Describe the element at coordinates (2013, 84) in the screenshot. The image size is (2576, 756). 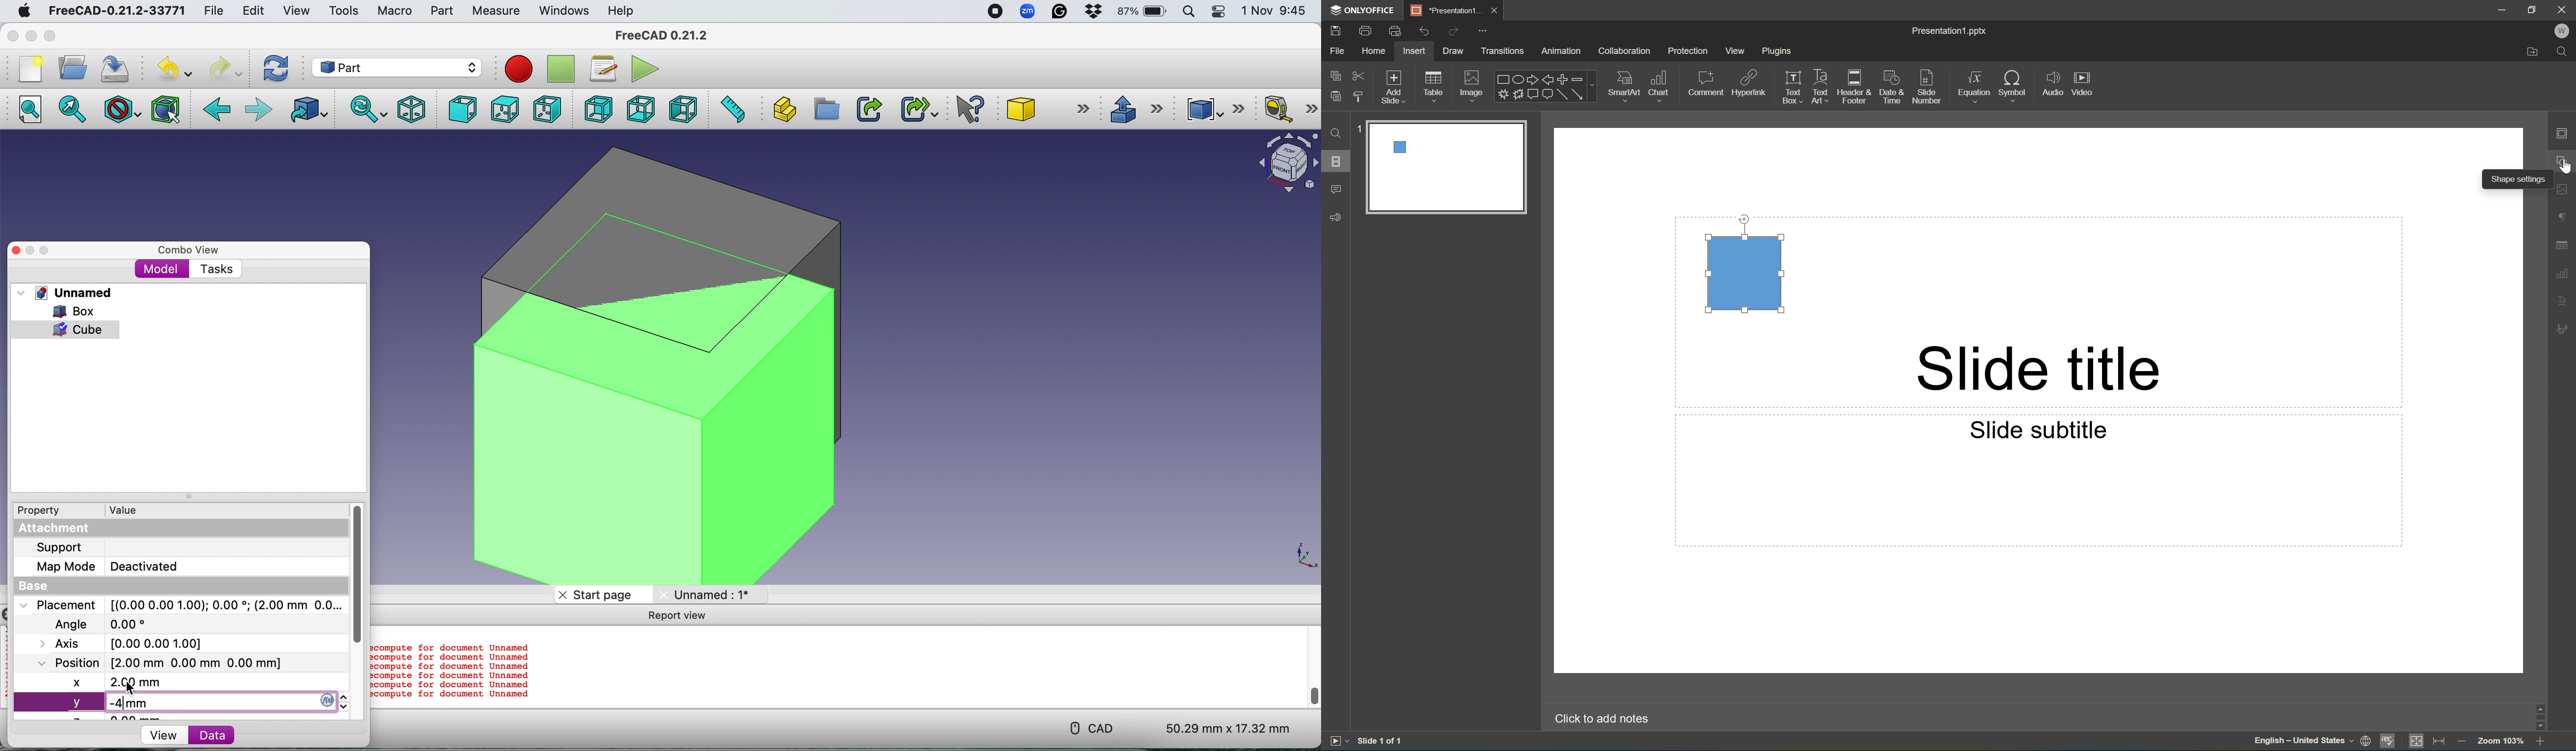
I see `Symbol` at that location.